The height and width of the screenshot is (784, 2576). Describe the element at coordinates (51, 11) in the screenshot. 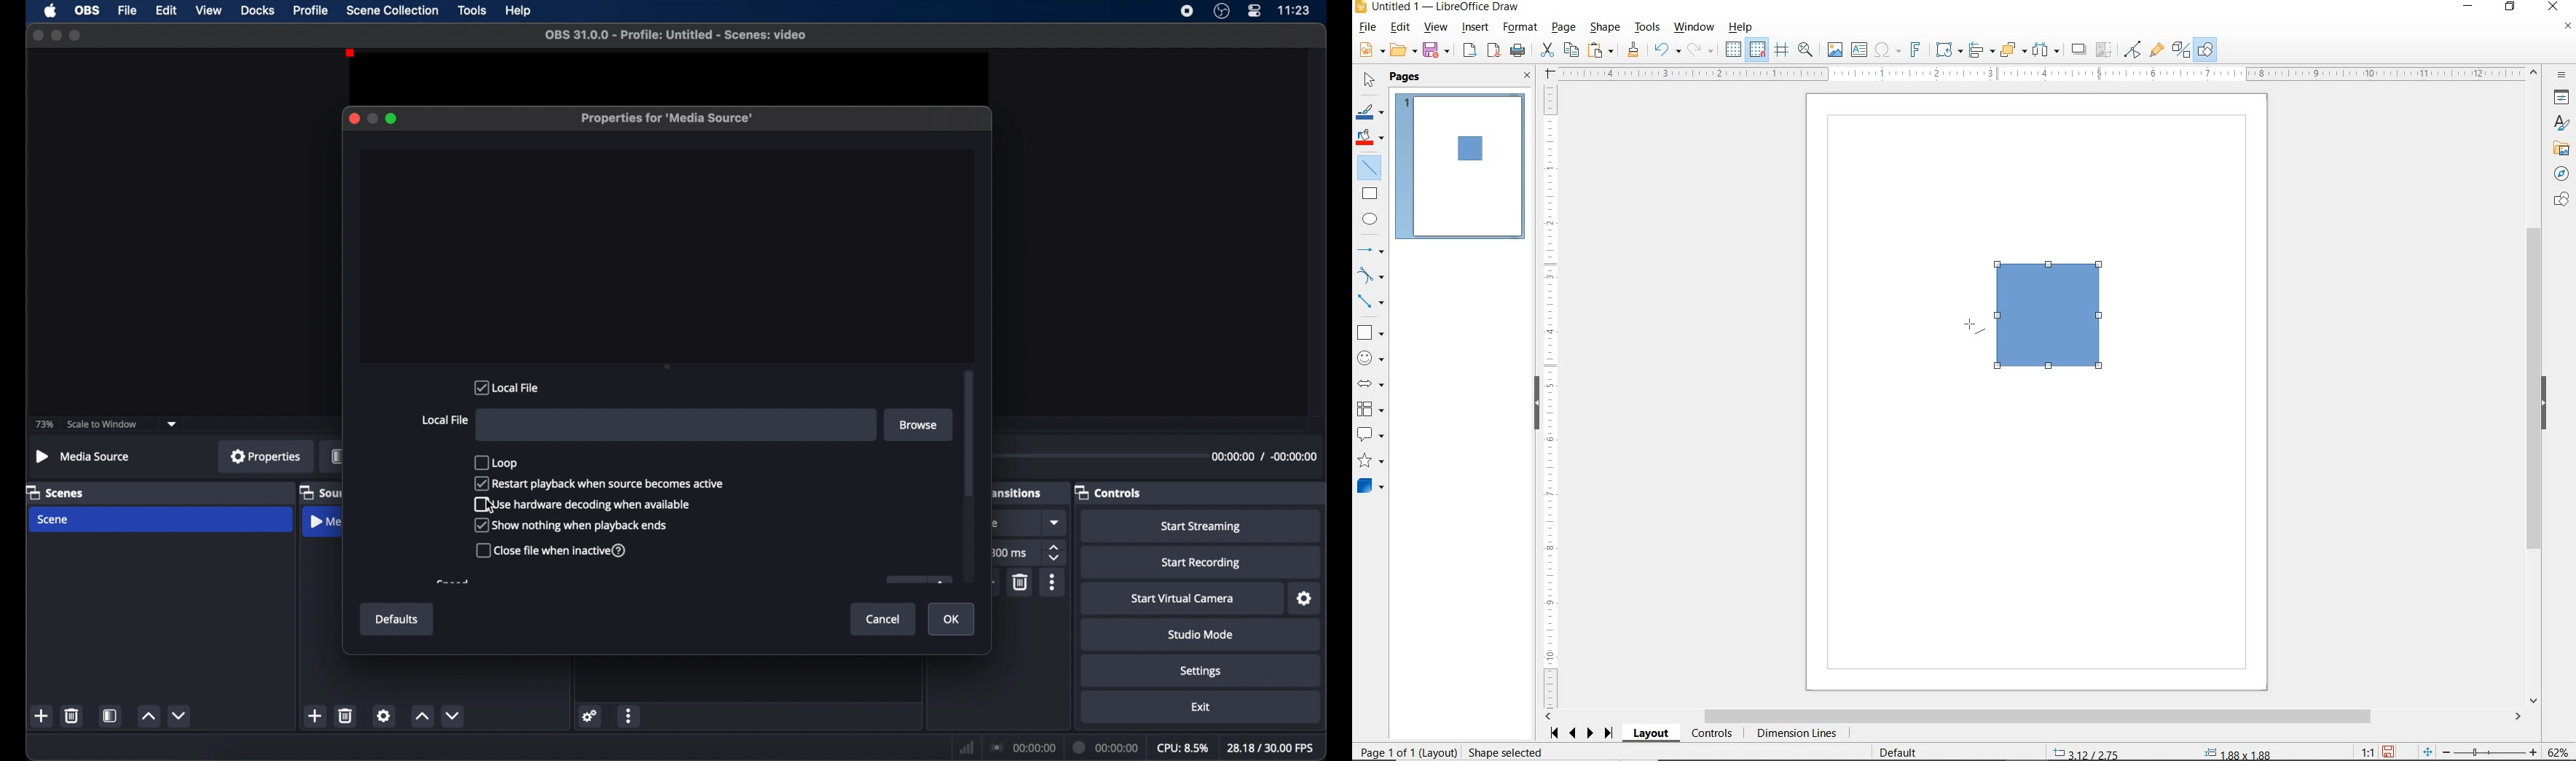

I see `apple icon` at that location.